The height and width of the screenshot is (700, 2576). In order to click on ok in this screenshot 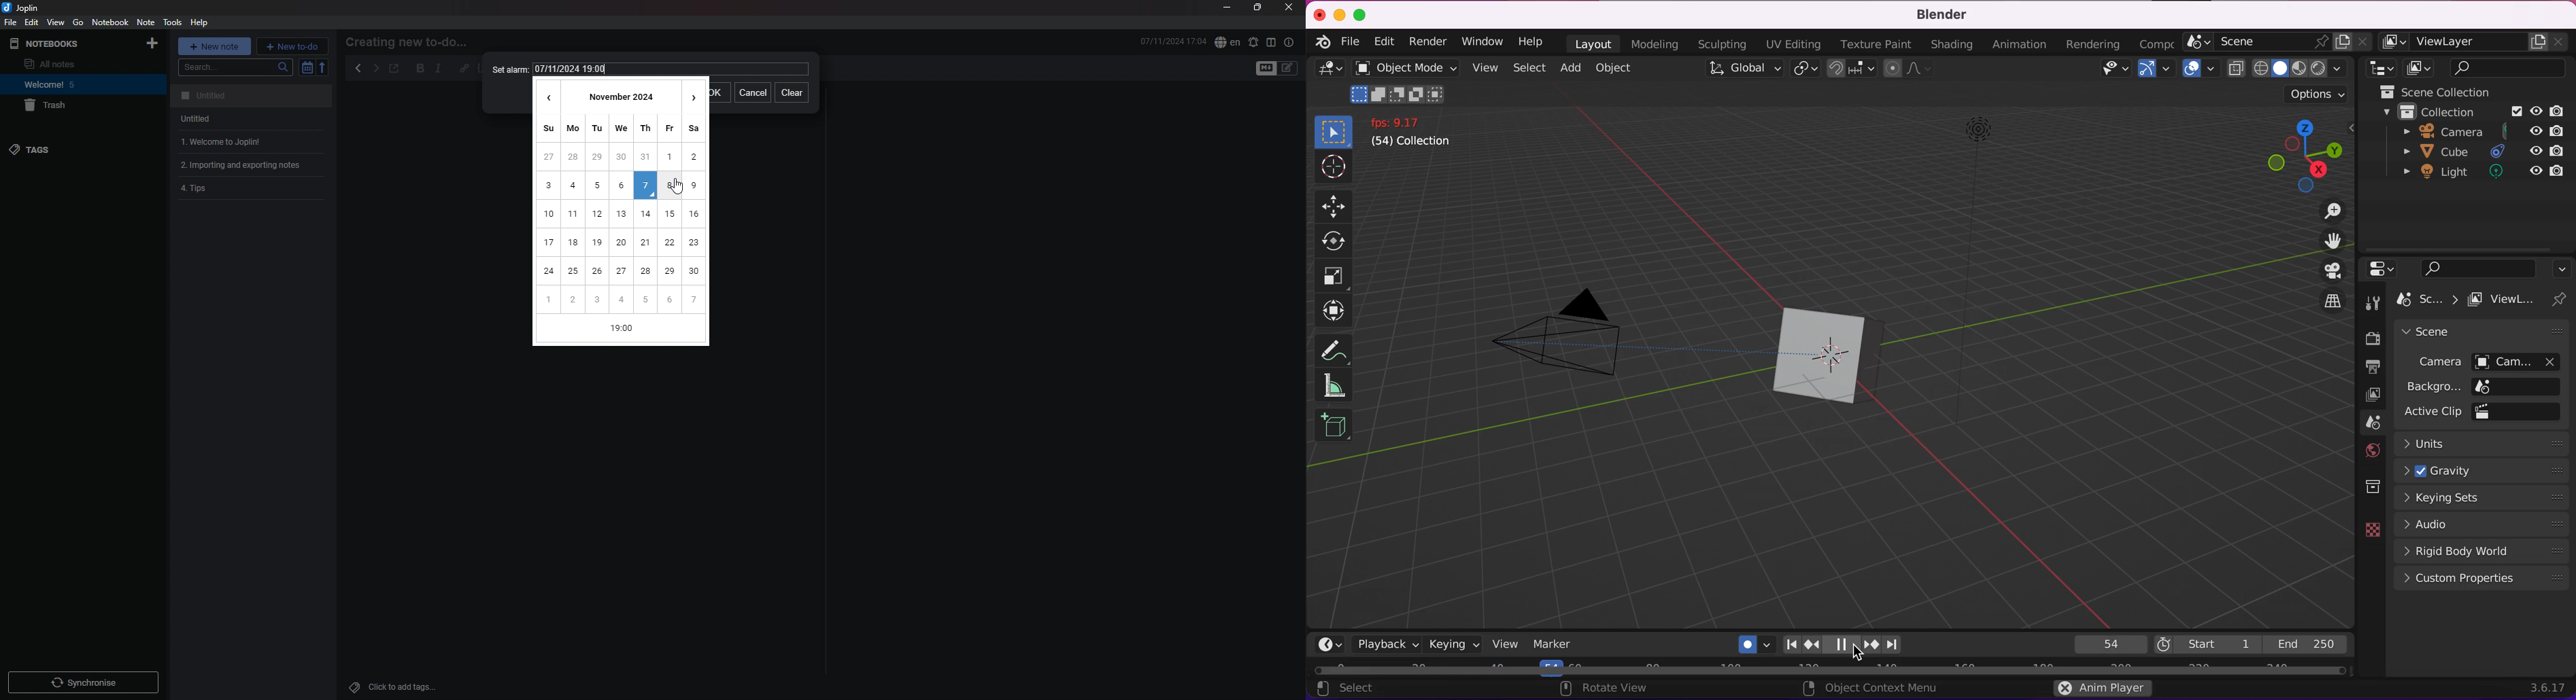, I will do `click(720, 92)`.